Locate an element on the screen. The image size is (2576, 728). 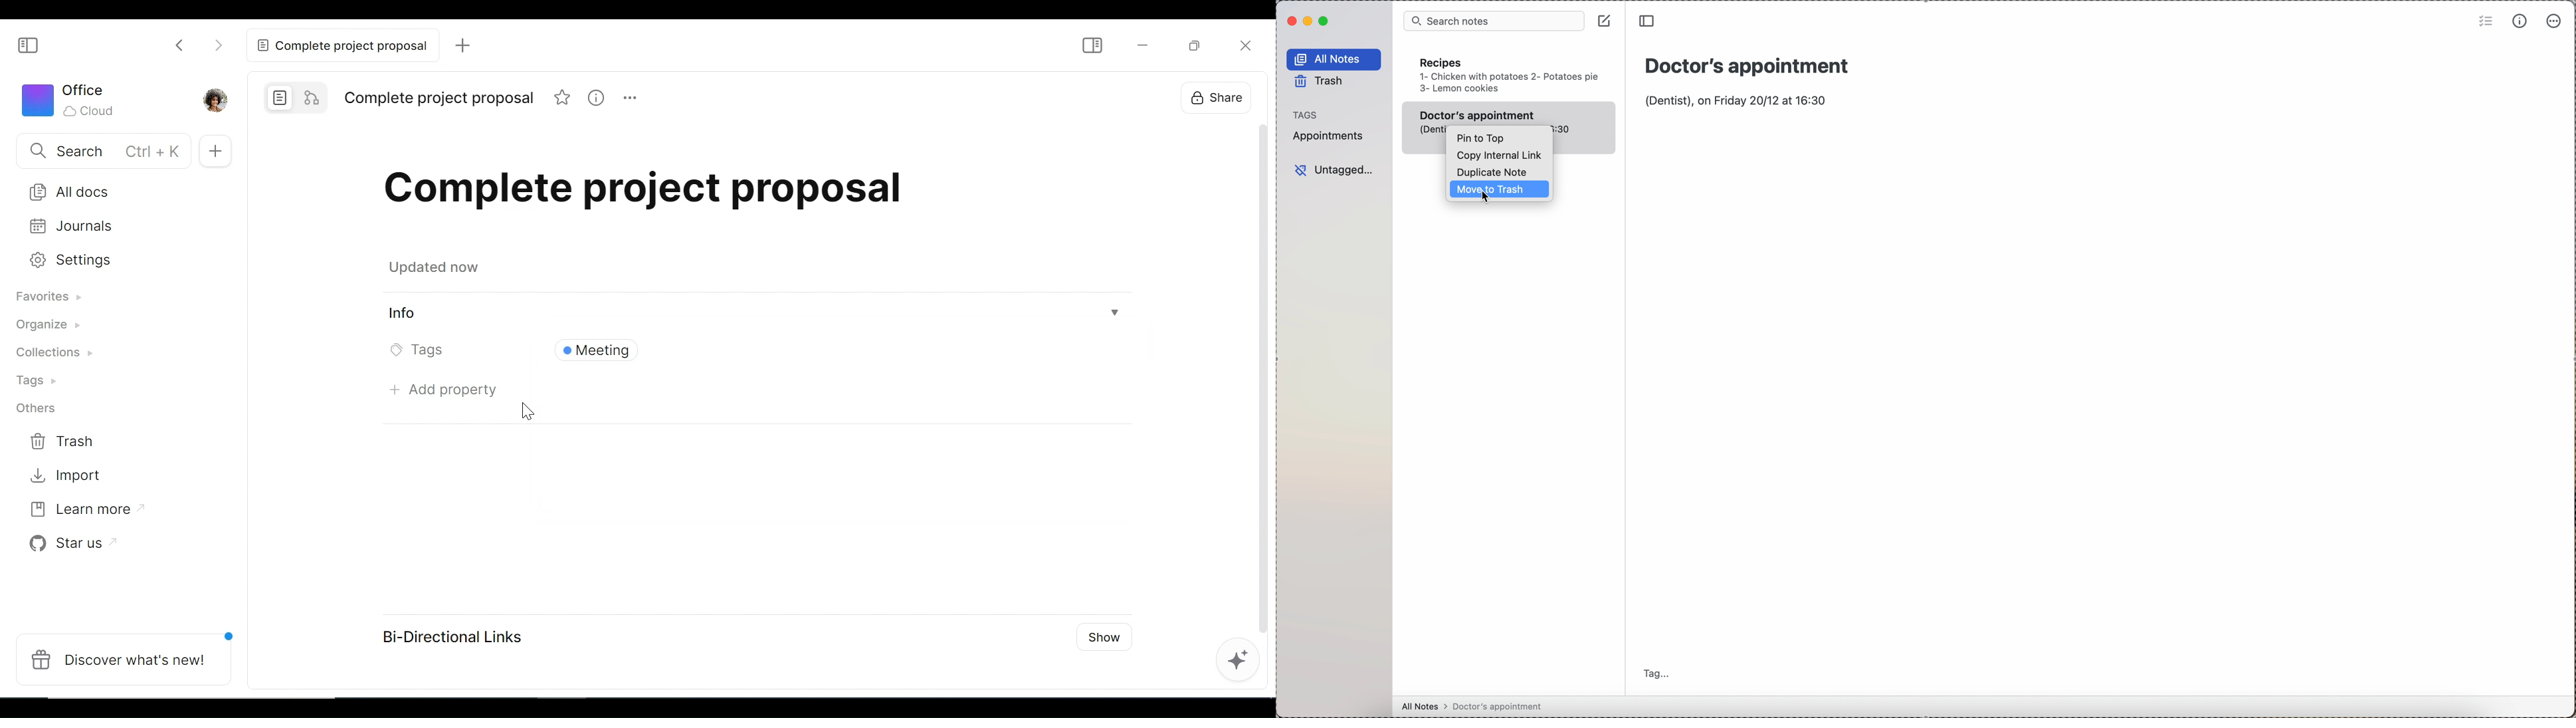
Settings is located at coordinates (112, 260).